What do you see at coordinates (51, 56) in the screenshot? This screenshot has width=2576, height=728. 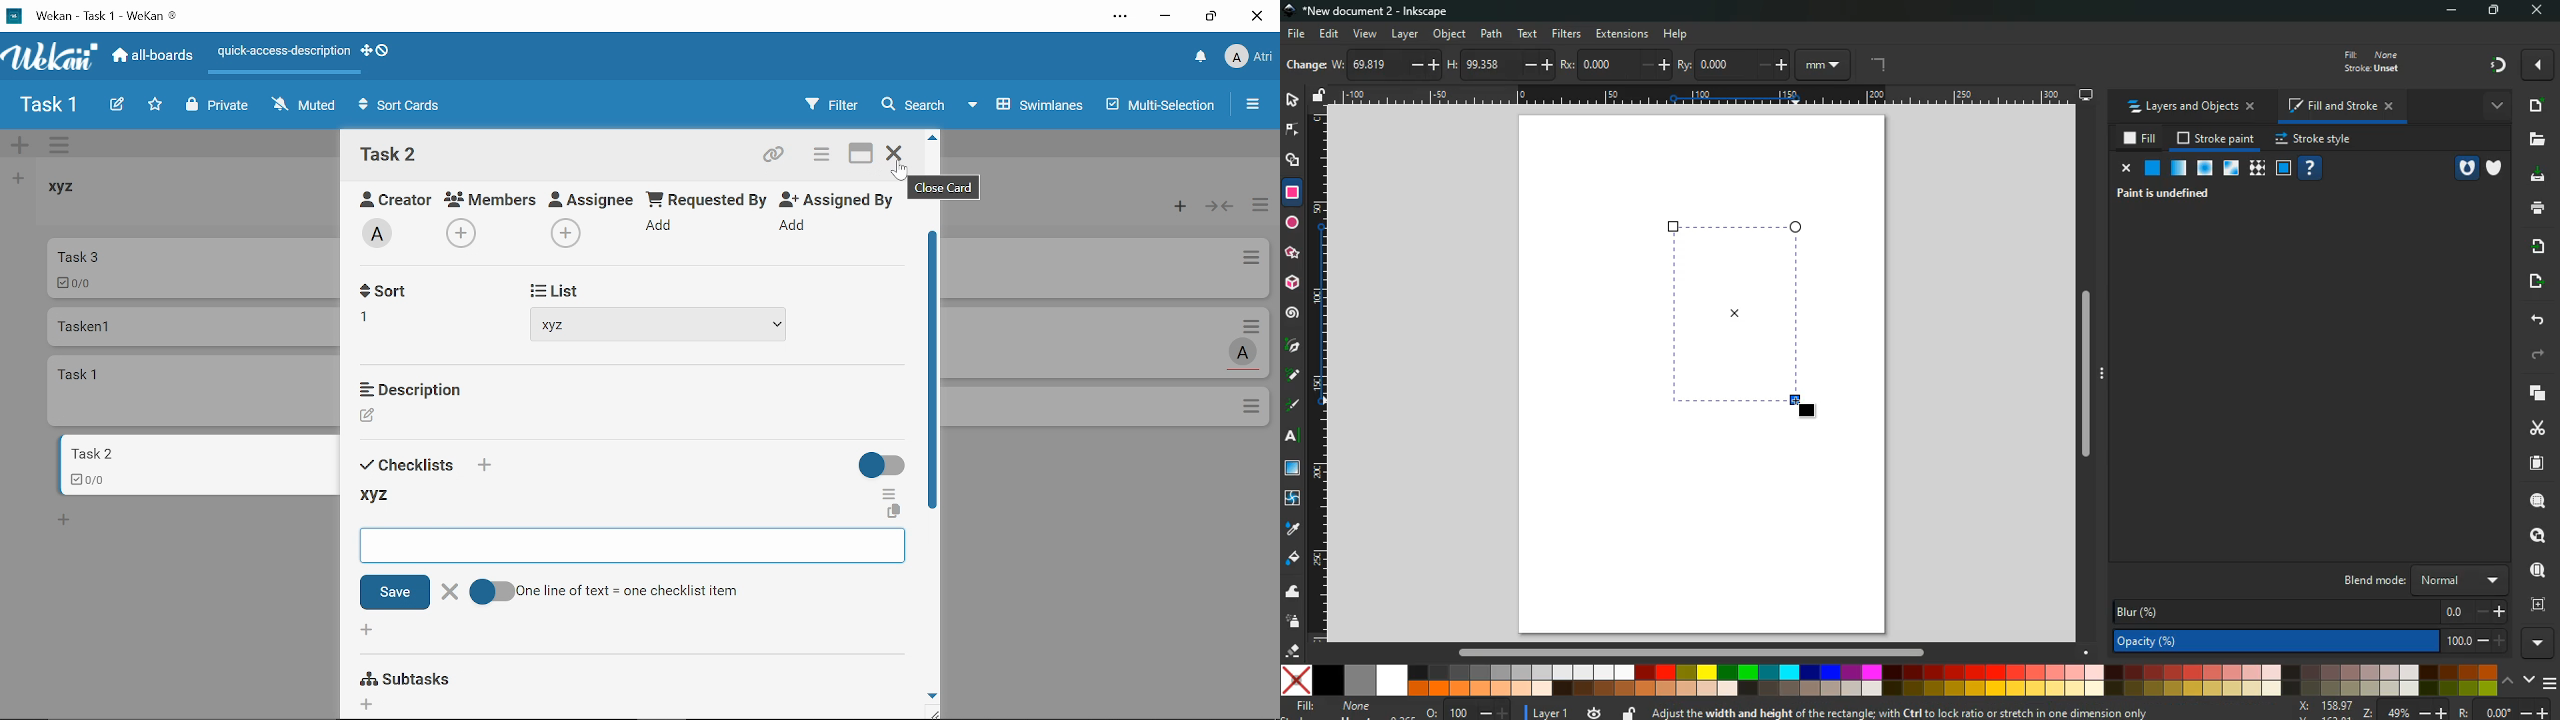 I see `App logo` at bounding box center [51, 56].